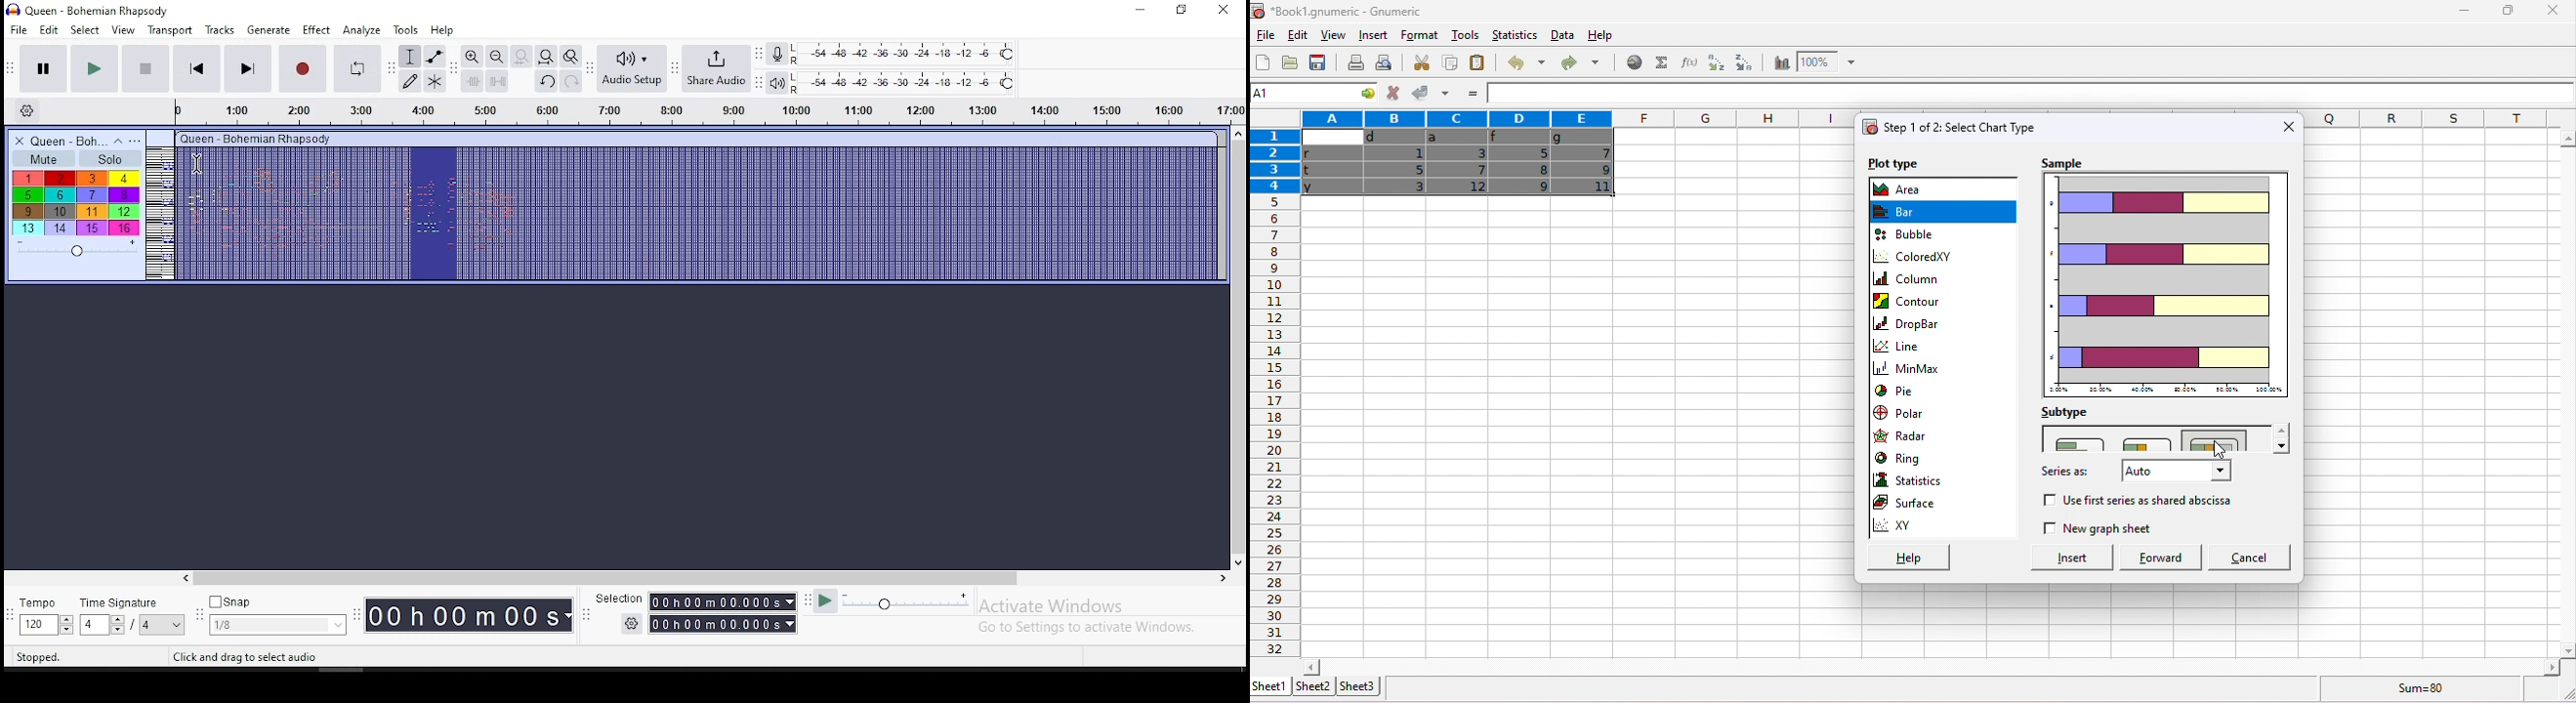  What do you see at coordinates (2144, 443) in the screenshot?
I see `minor horizontal bars` at bounding box center [2144, 443].